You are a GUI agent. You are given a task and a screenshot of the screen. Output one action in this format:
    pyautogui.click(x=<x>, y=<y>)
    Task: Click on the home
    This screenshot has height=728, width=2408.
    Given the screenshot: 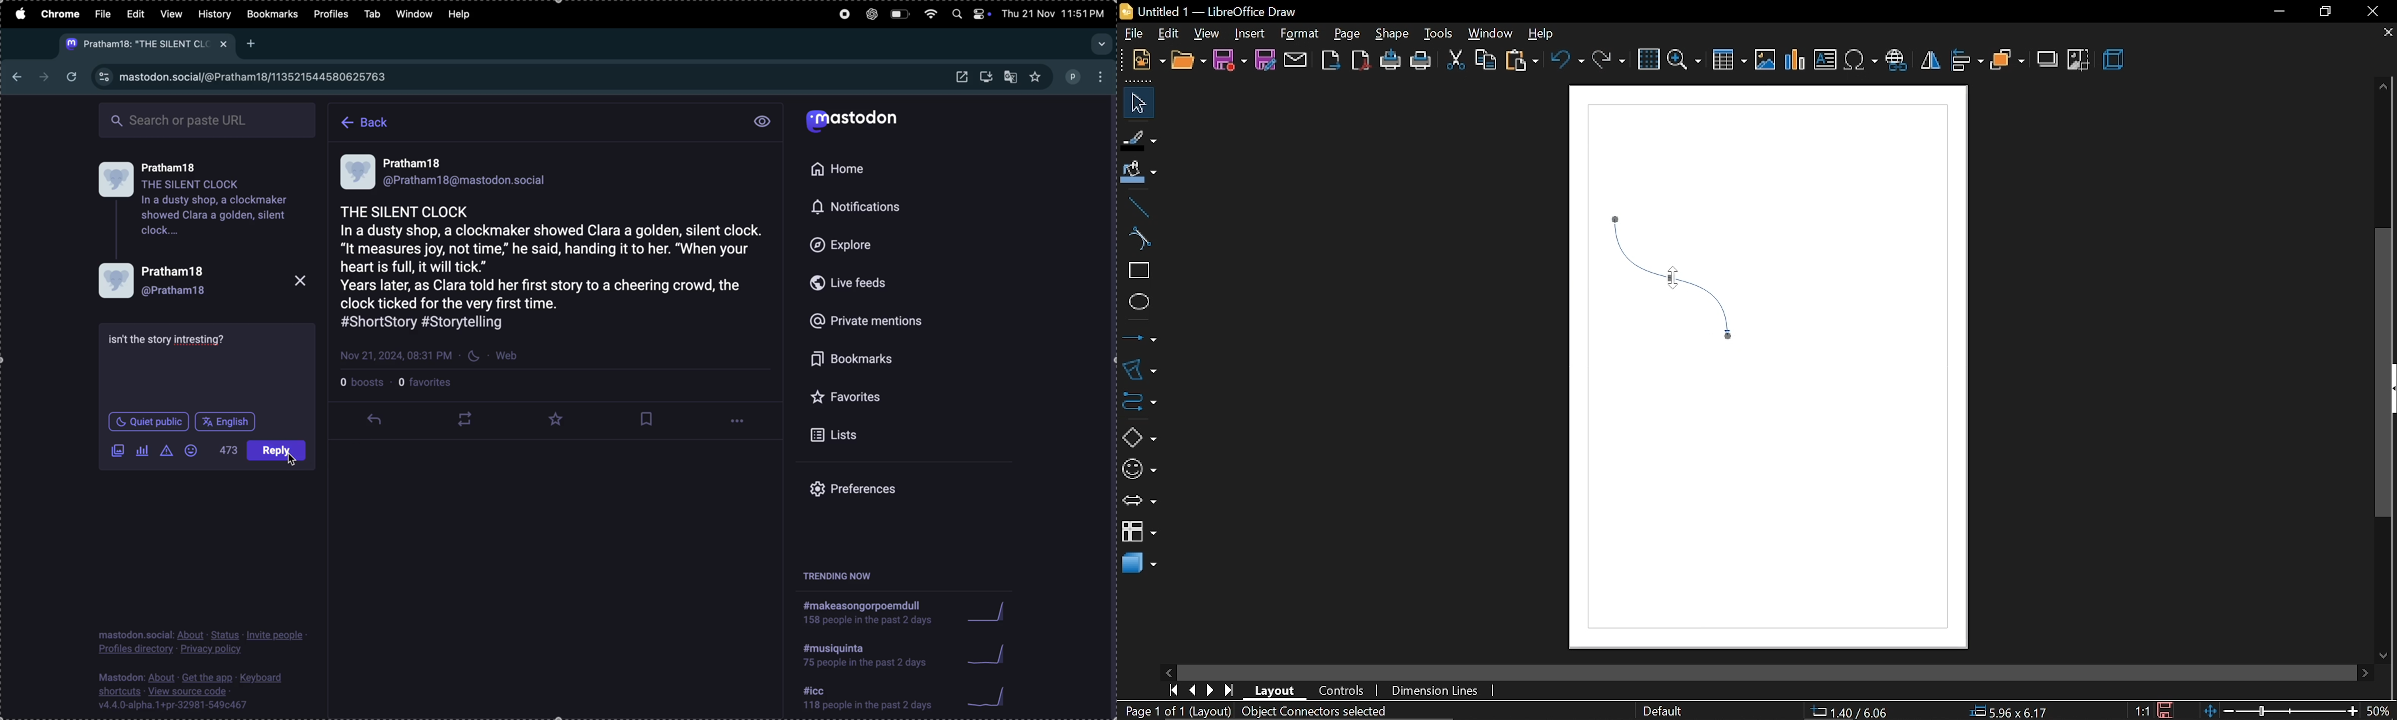 What is the action you would take?
    pyautogui.click(x=844, y=169)
    